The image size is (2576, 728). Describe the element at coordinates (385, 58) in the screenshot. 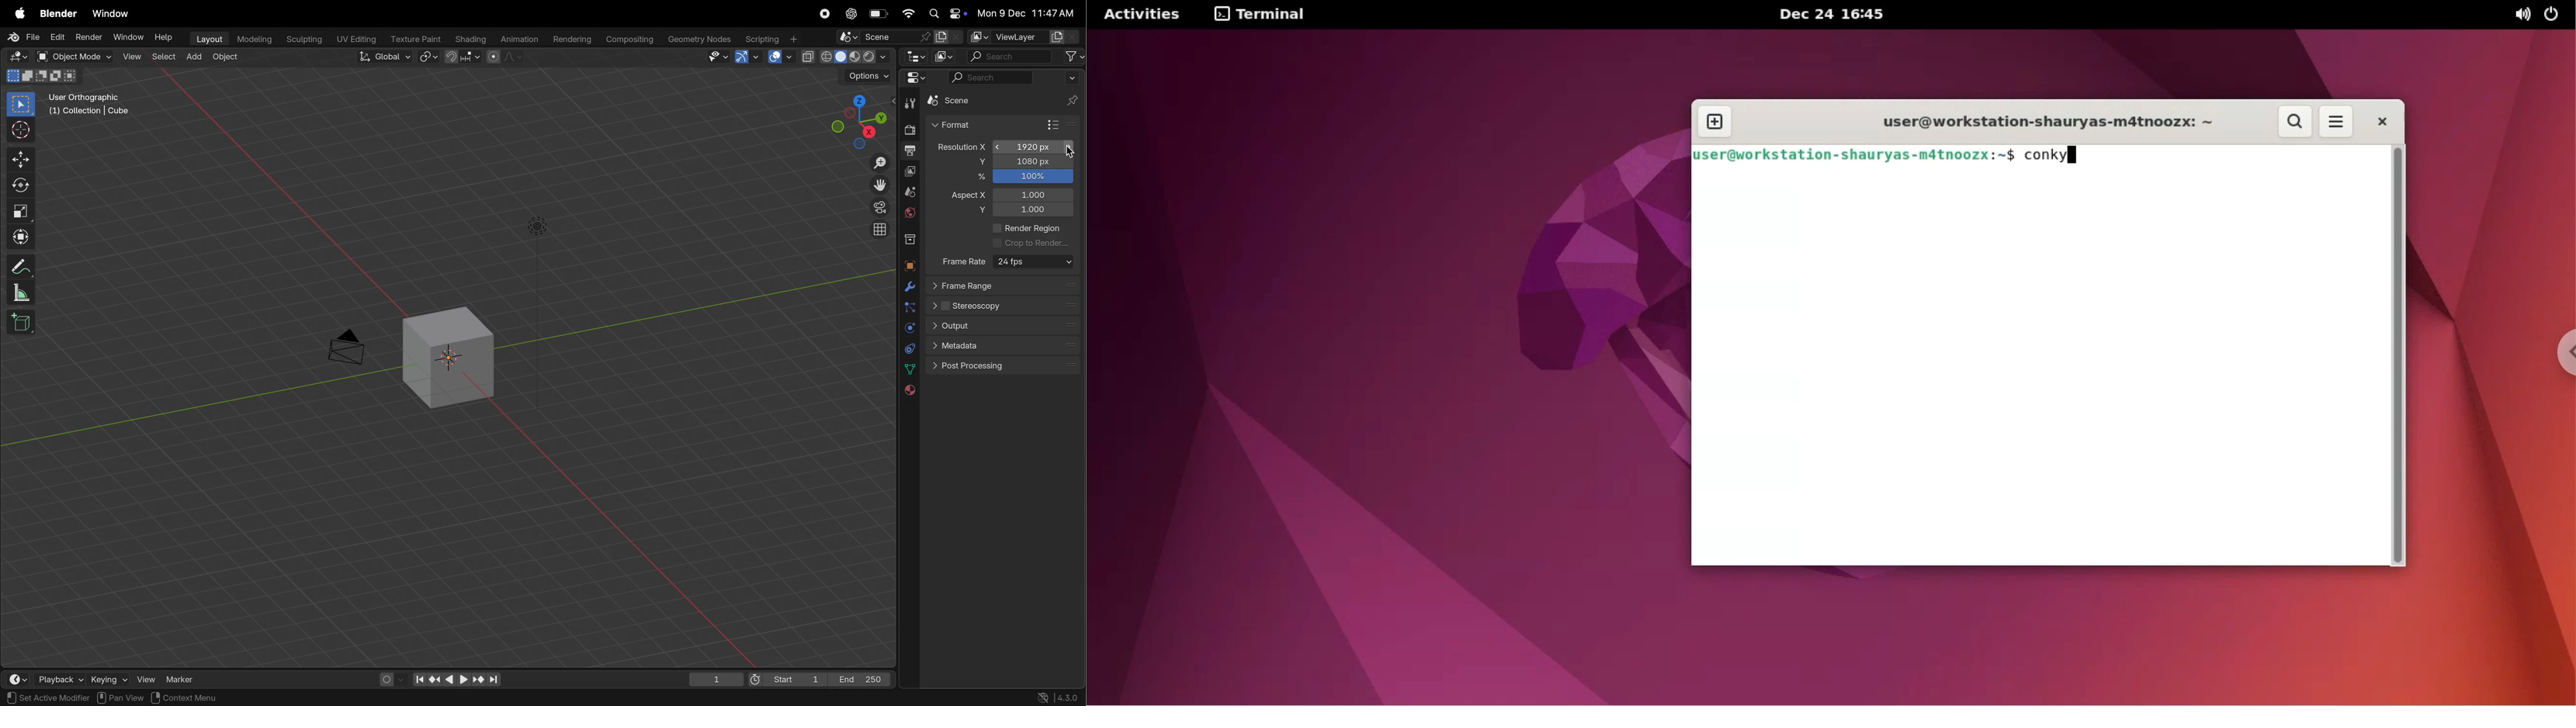

I see `` at that location.